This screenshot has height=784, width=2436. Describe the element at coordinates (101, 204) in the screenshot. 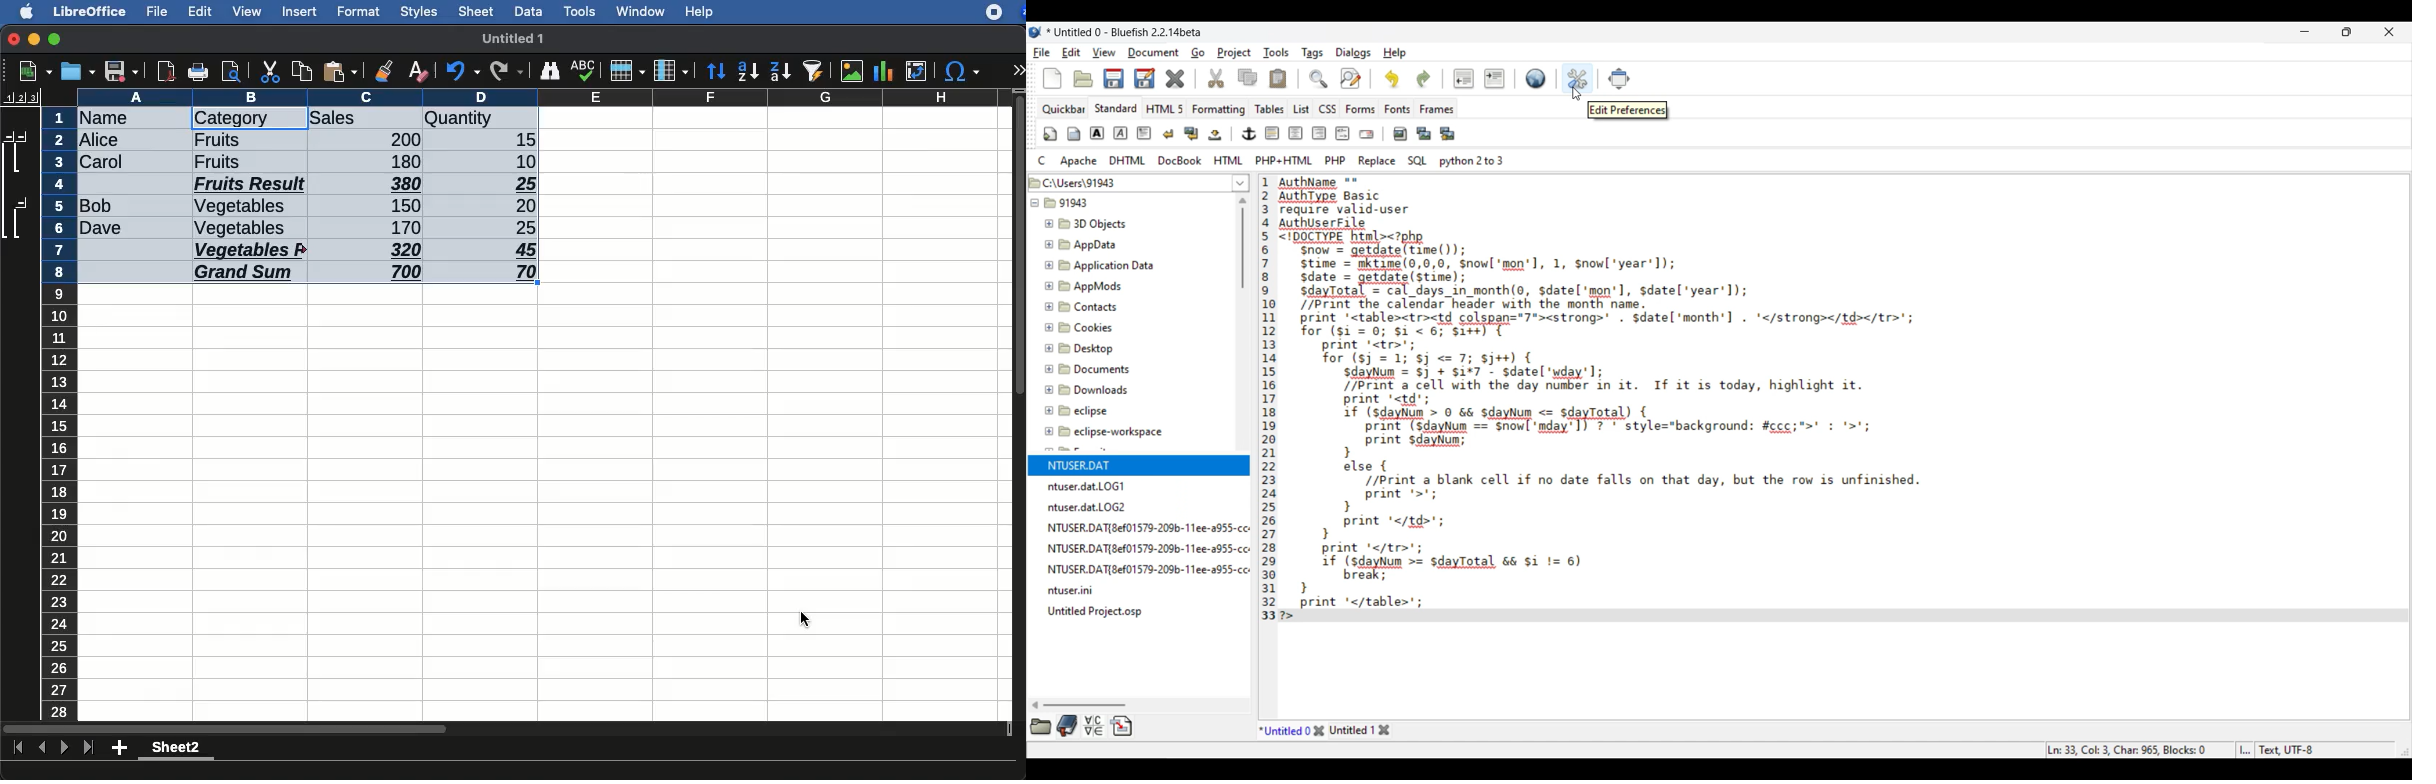

I see `Bob` at that location.